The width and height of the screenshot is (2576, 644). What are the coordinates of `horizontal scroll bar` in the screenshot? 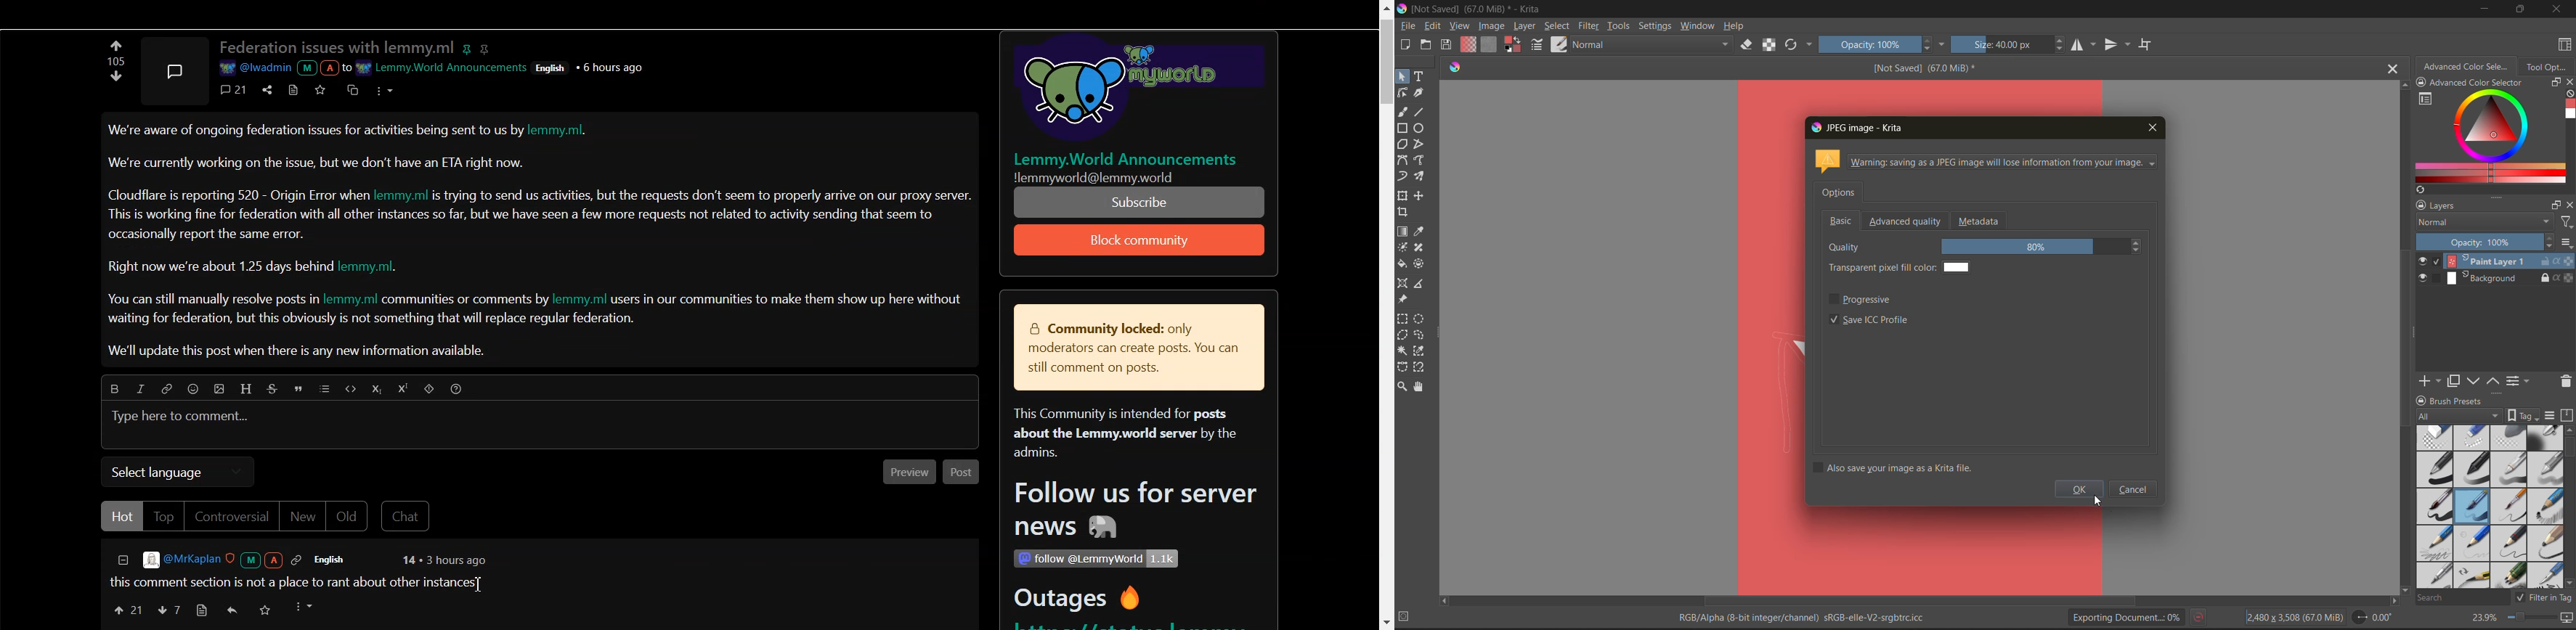 It's located at (2569, 449).